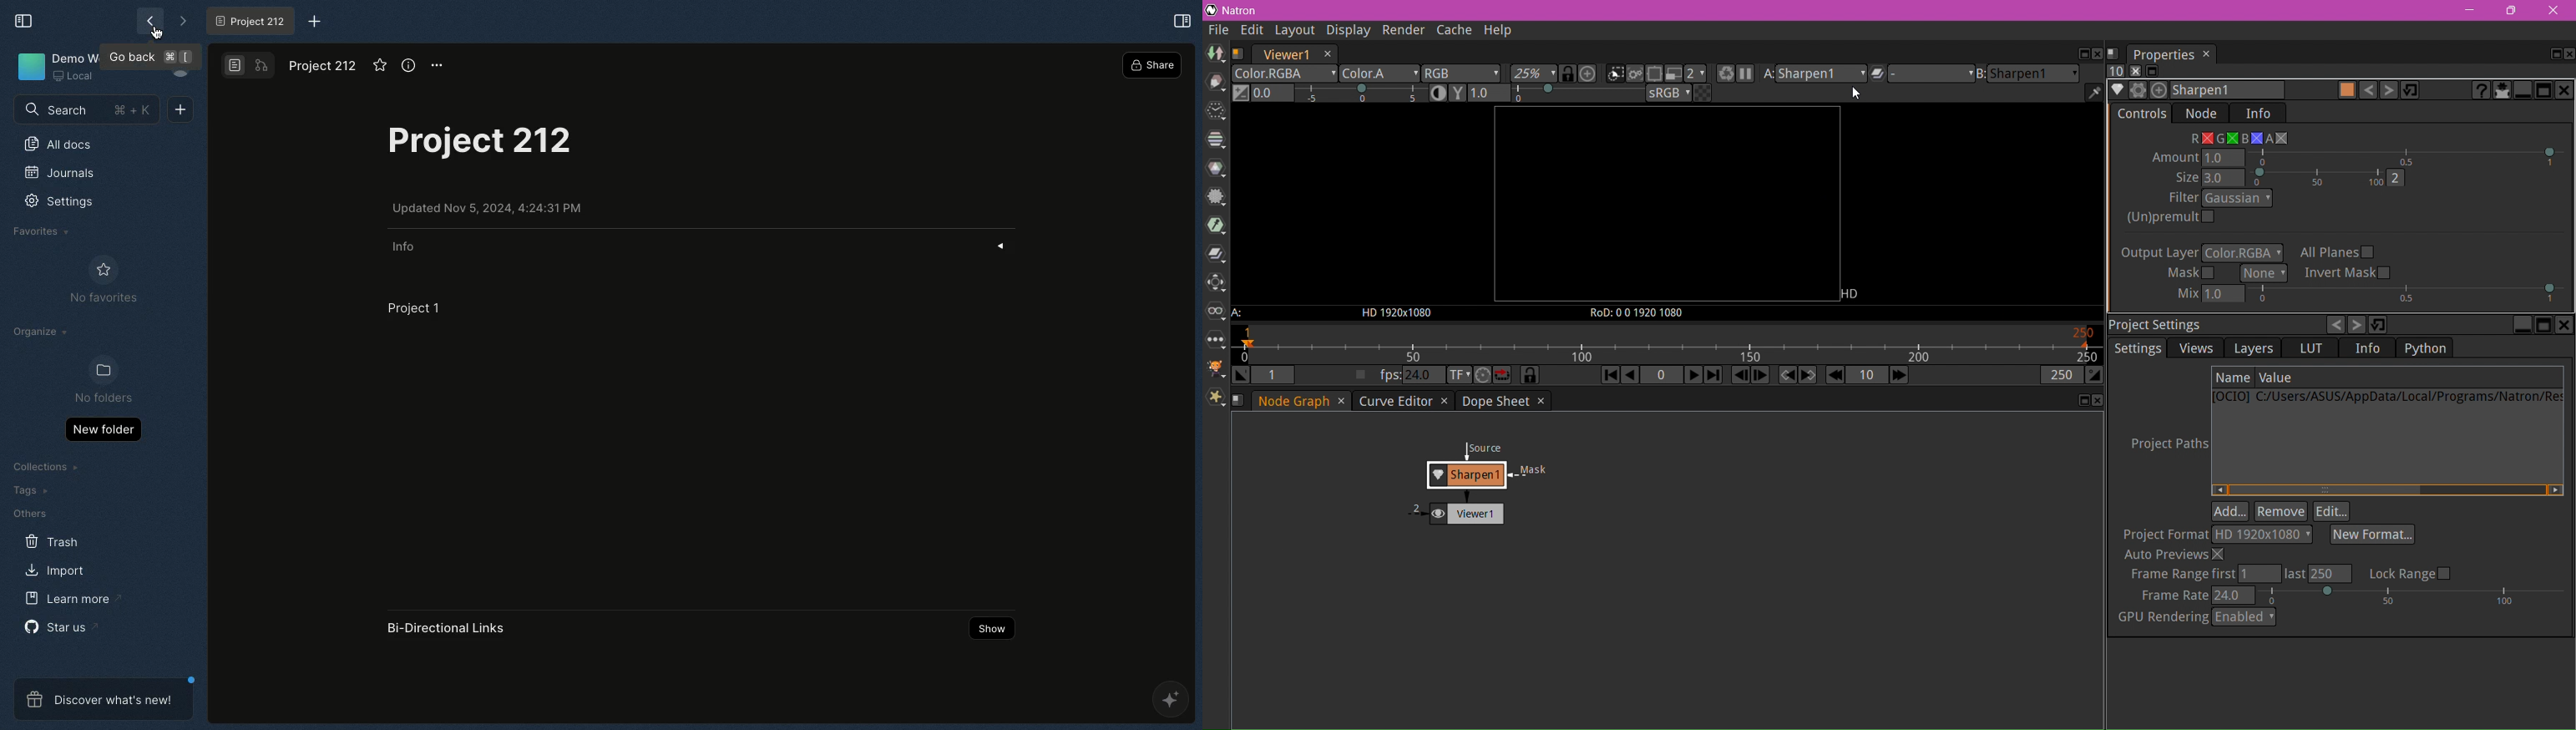  Describe the element at coordinates (1458, 376) in the screenshot. I see `Set the display format` at that location.